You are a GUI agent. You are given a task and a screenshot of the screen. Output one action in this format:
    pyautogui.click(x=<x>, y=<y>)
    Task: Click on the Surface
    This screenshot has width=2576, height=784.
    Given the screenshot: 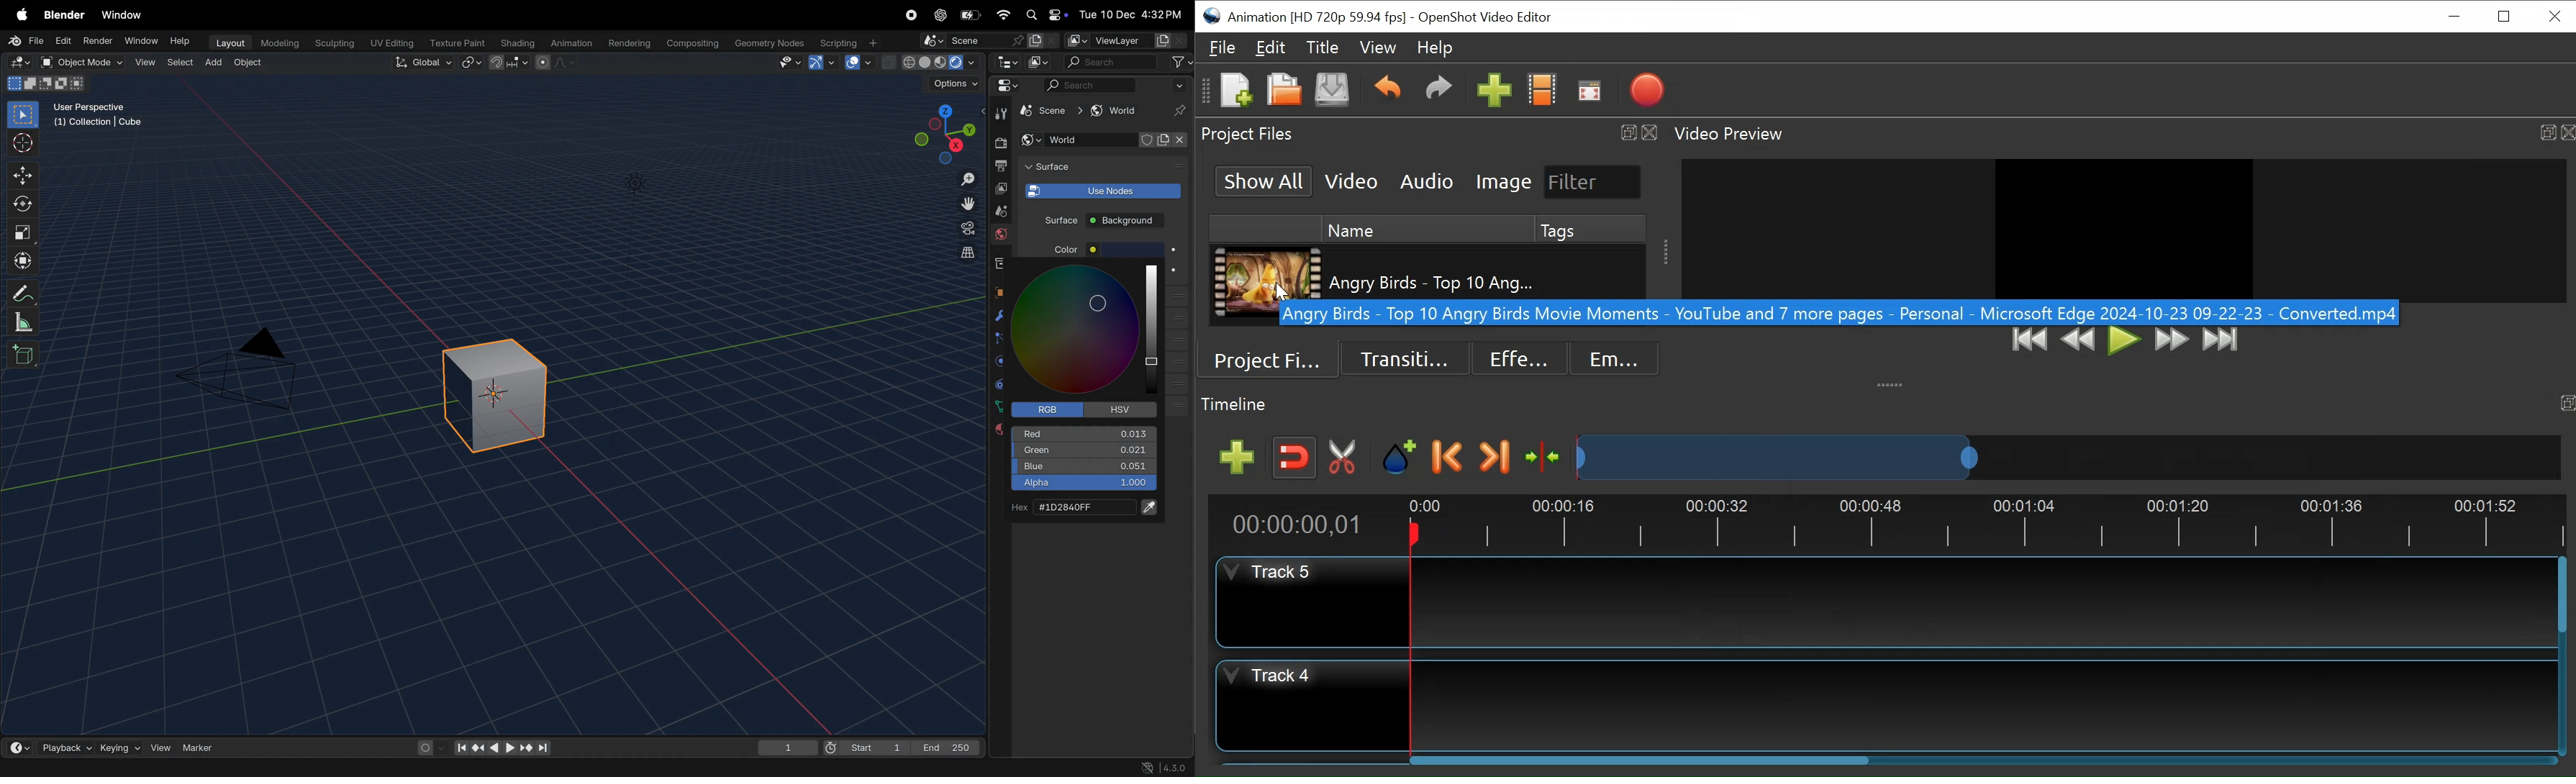 What is the action you would take?
    pyautogui.click(x=1055, y=219)
    